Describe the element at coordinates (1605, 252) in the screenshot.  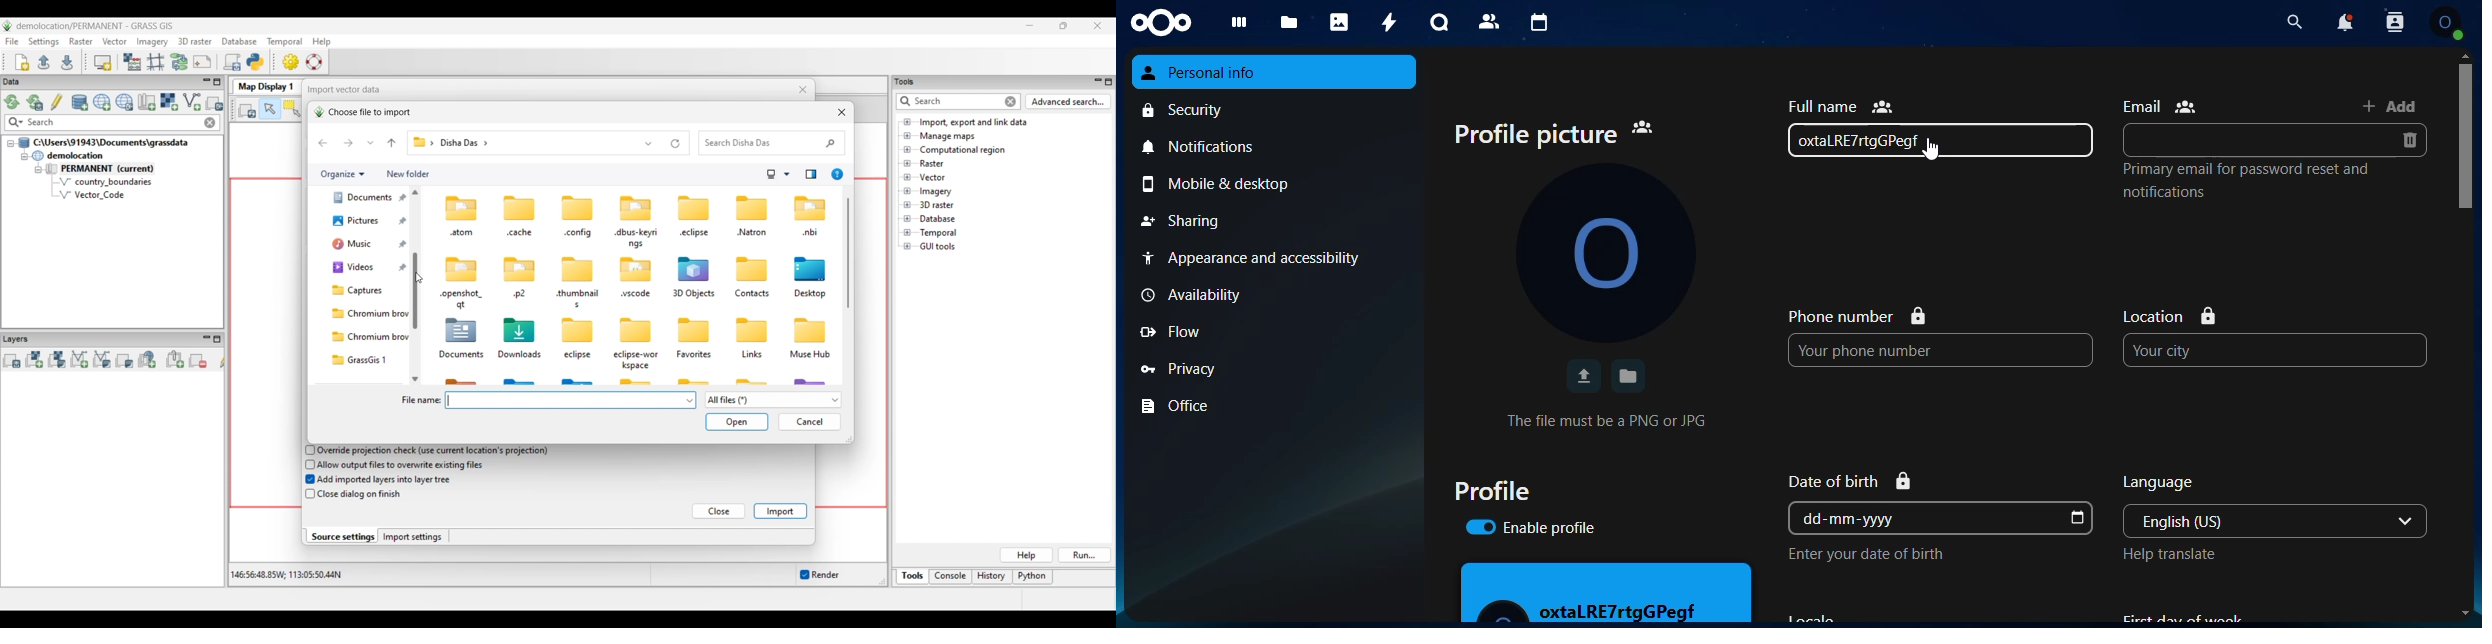
I see `profile picture` at that location.